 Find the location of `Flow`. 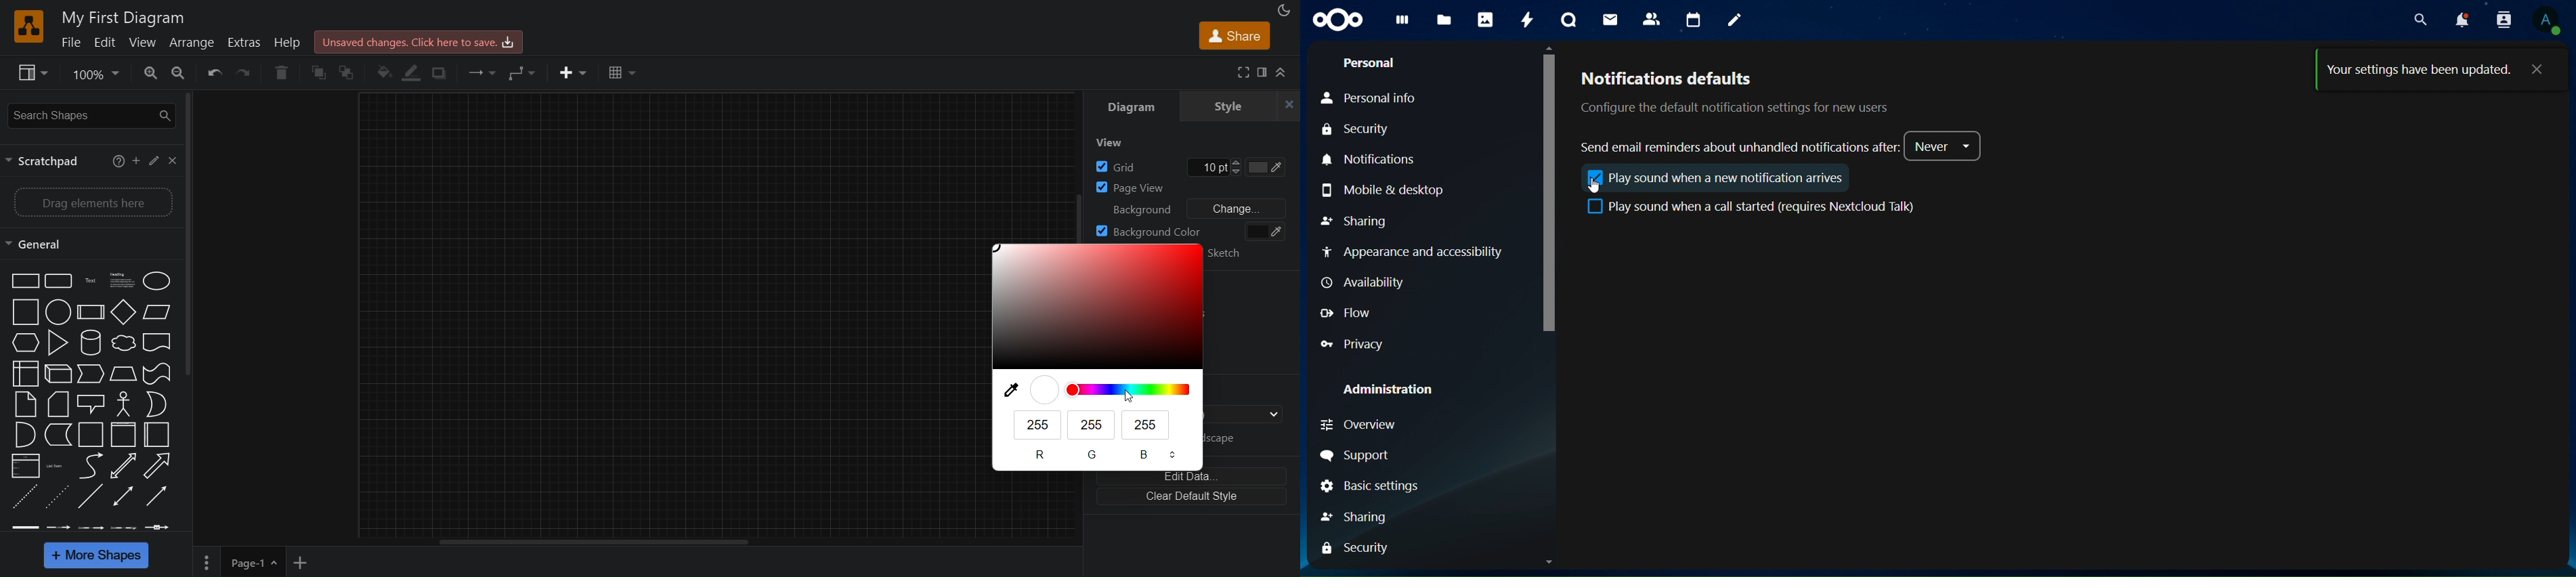

Flow is located at coordinates (1345, 314).